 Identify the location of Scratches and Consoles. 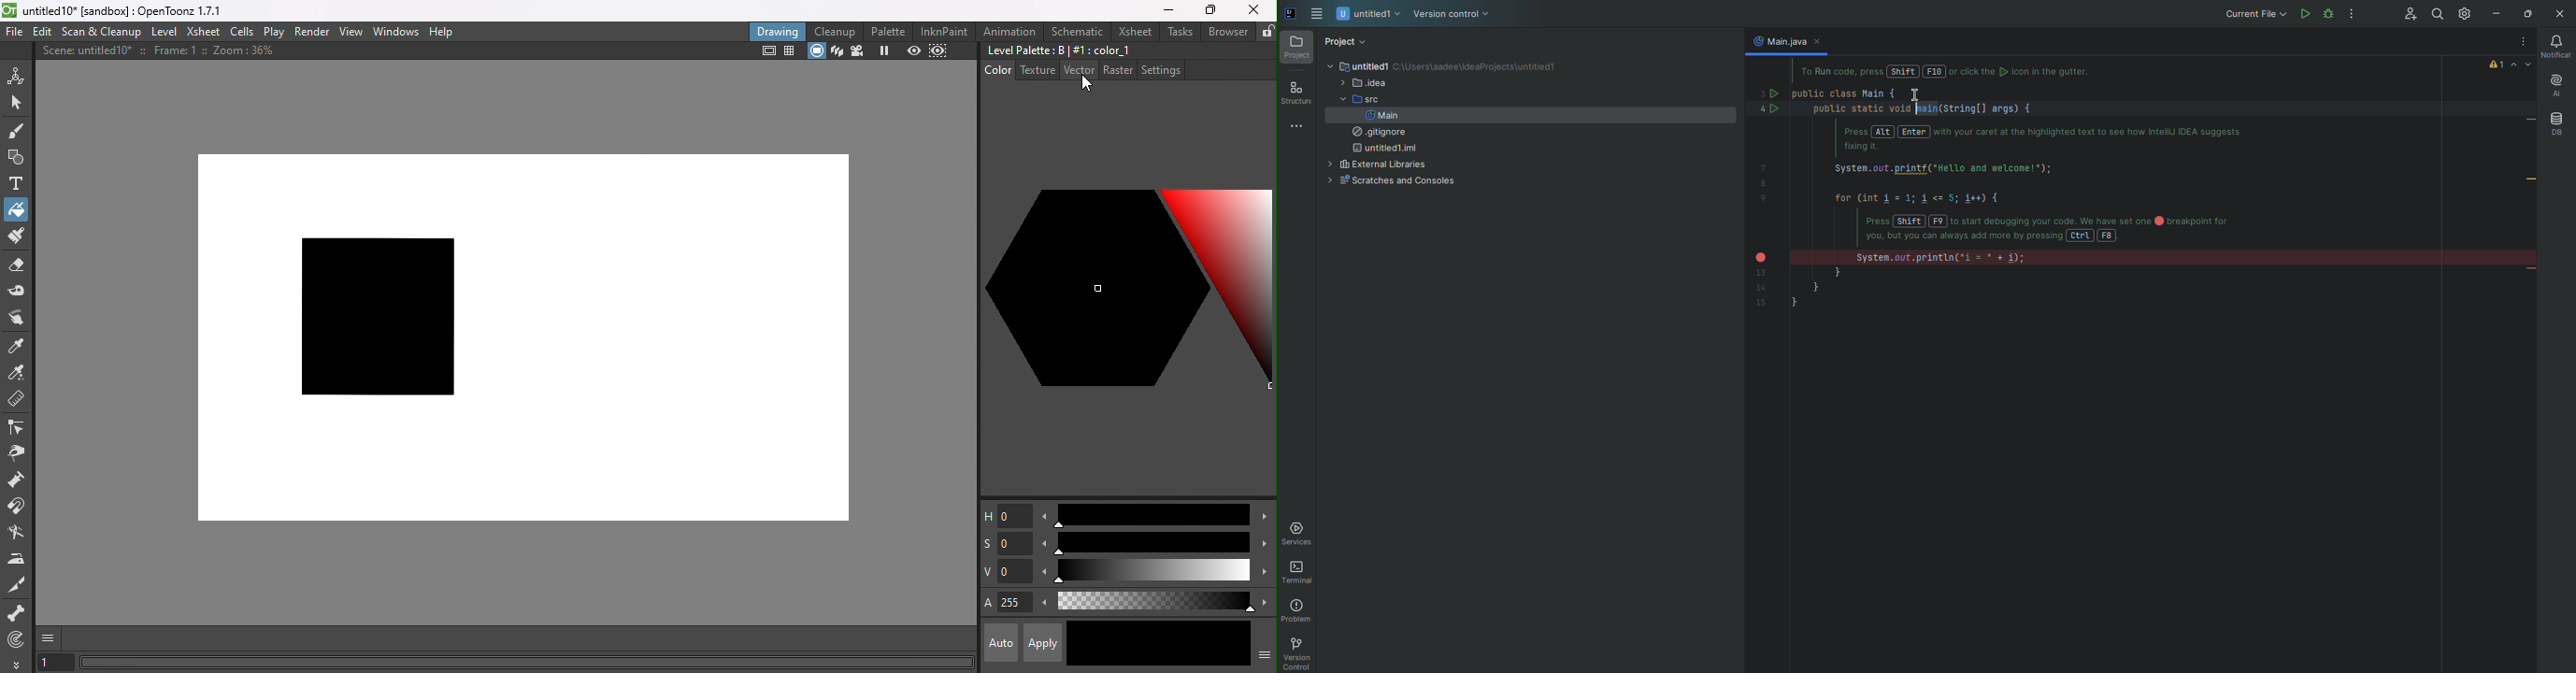
(1388, 181).